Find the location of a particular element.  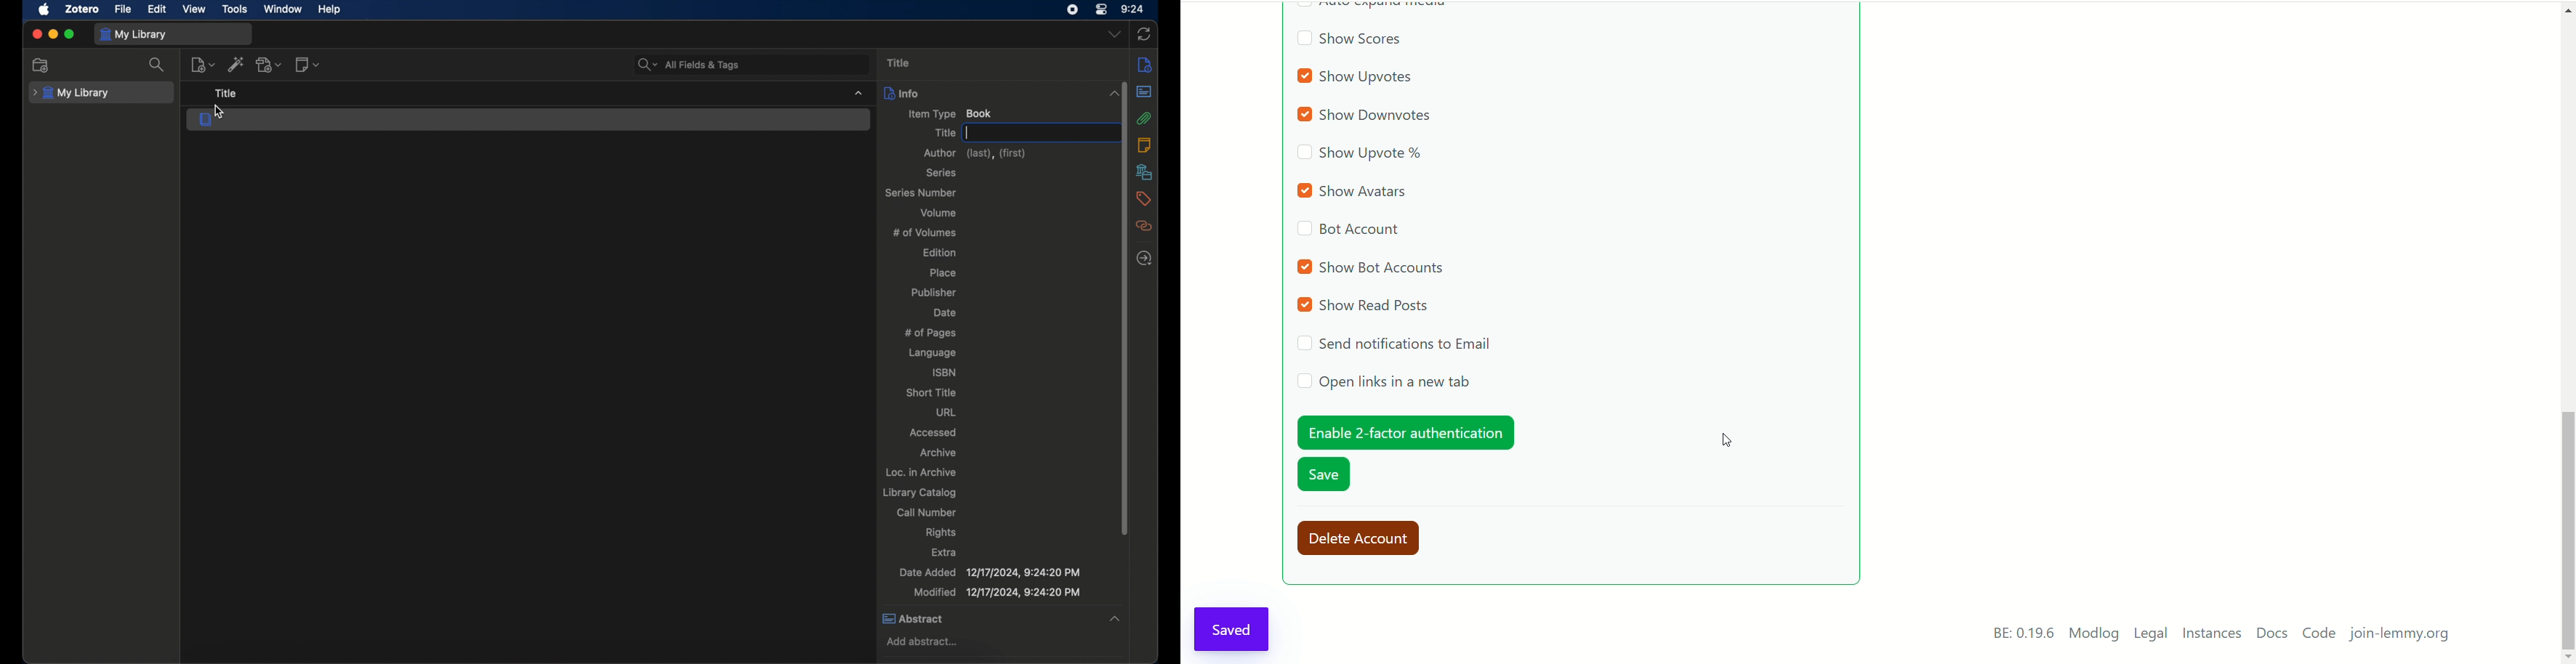

tools is located at coordinates (235, 9).